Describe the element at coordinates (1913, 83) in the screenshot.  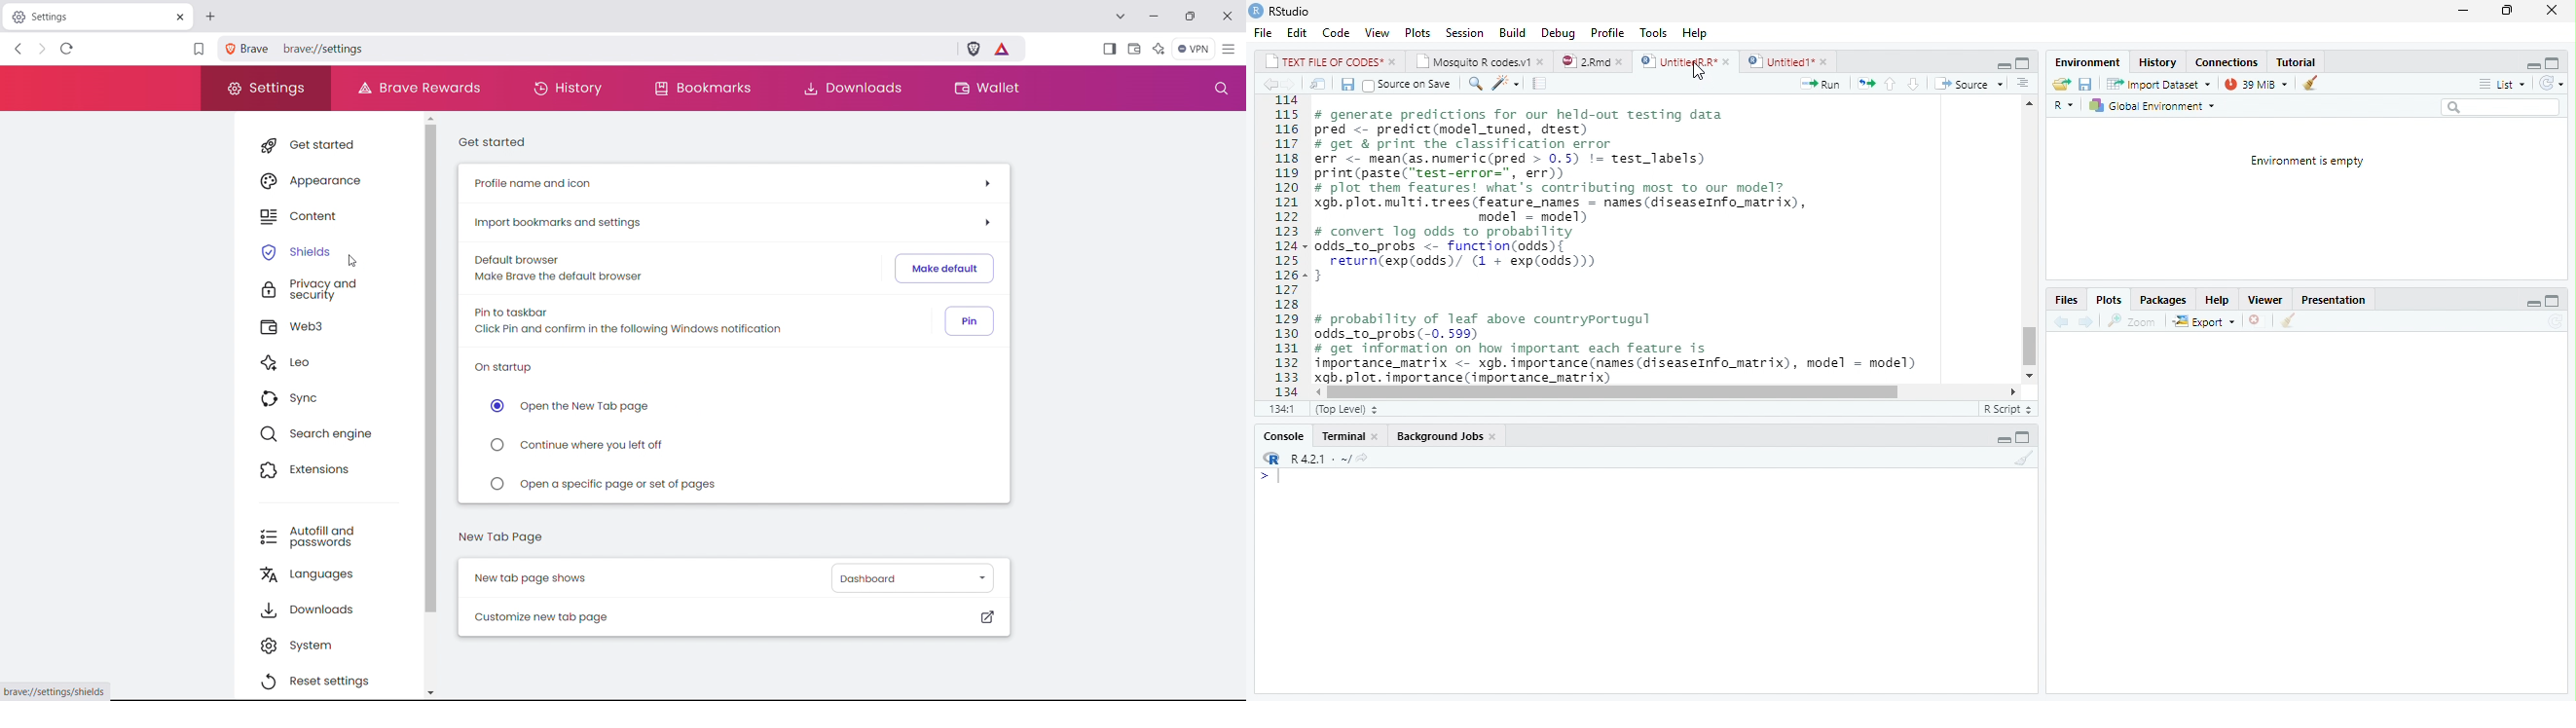
I see `Down` at that location.